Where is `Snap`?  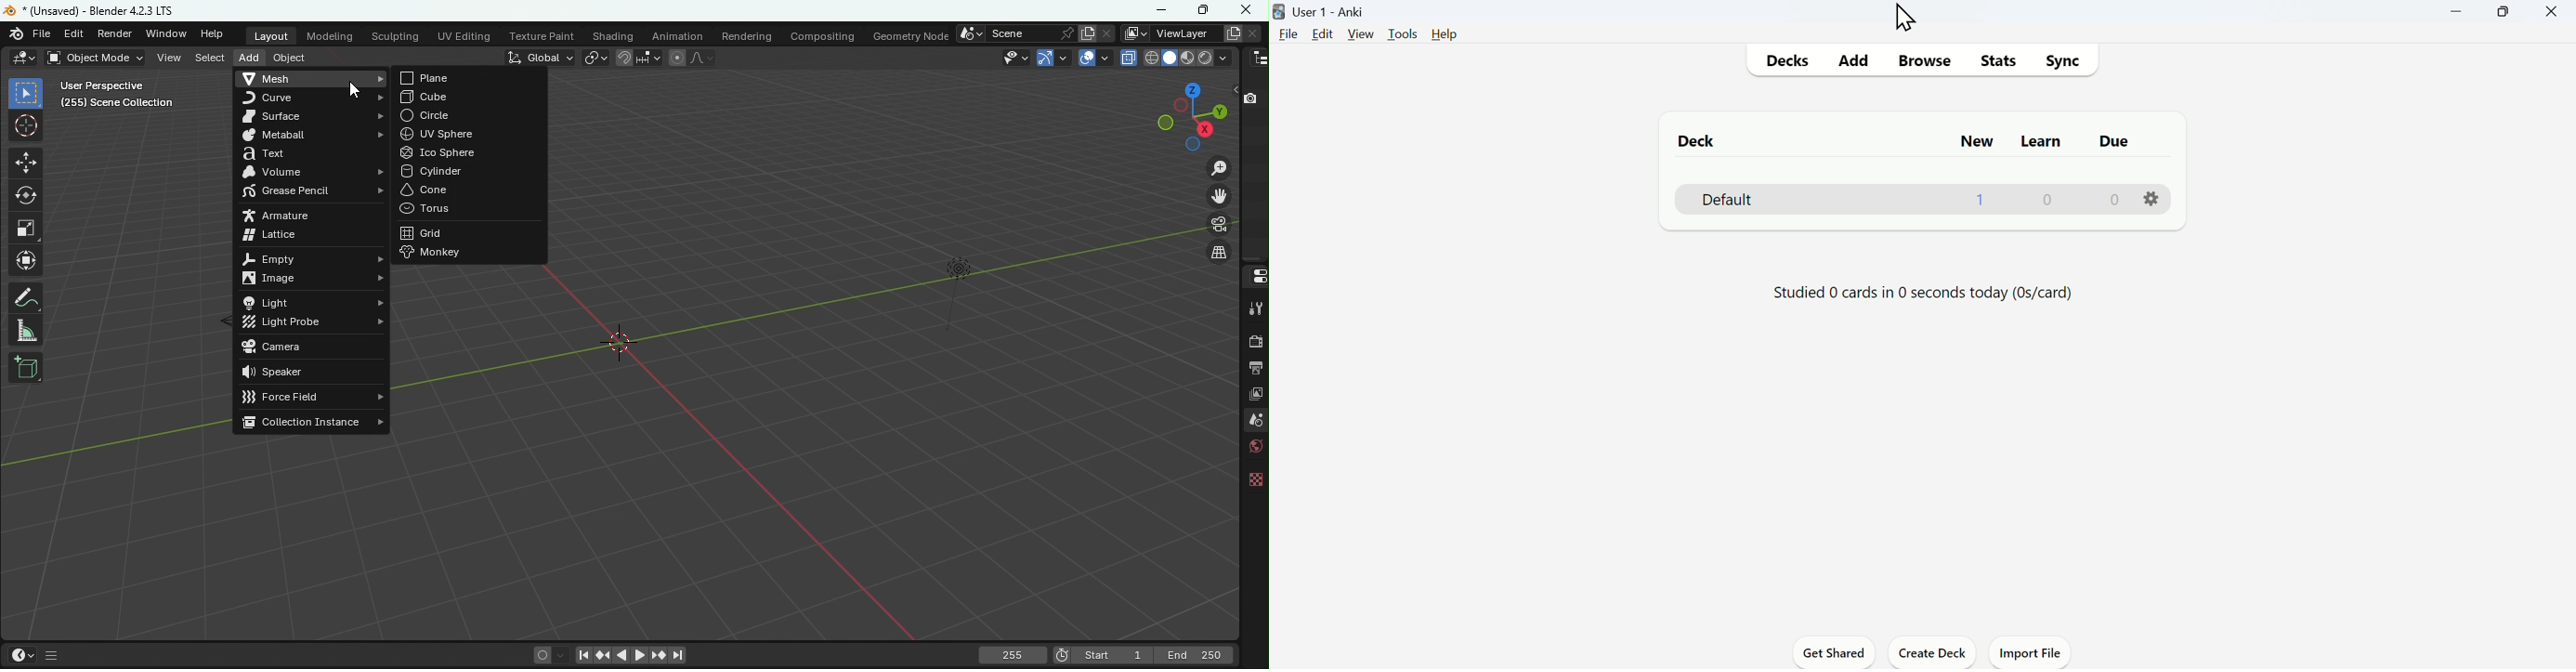 Snap is located at coordinates (624, 56).